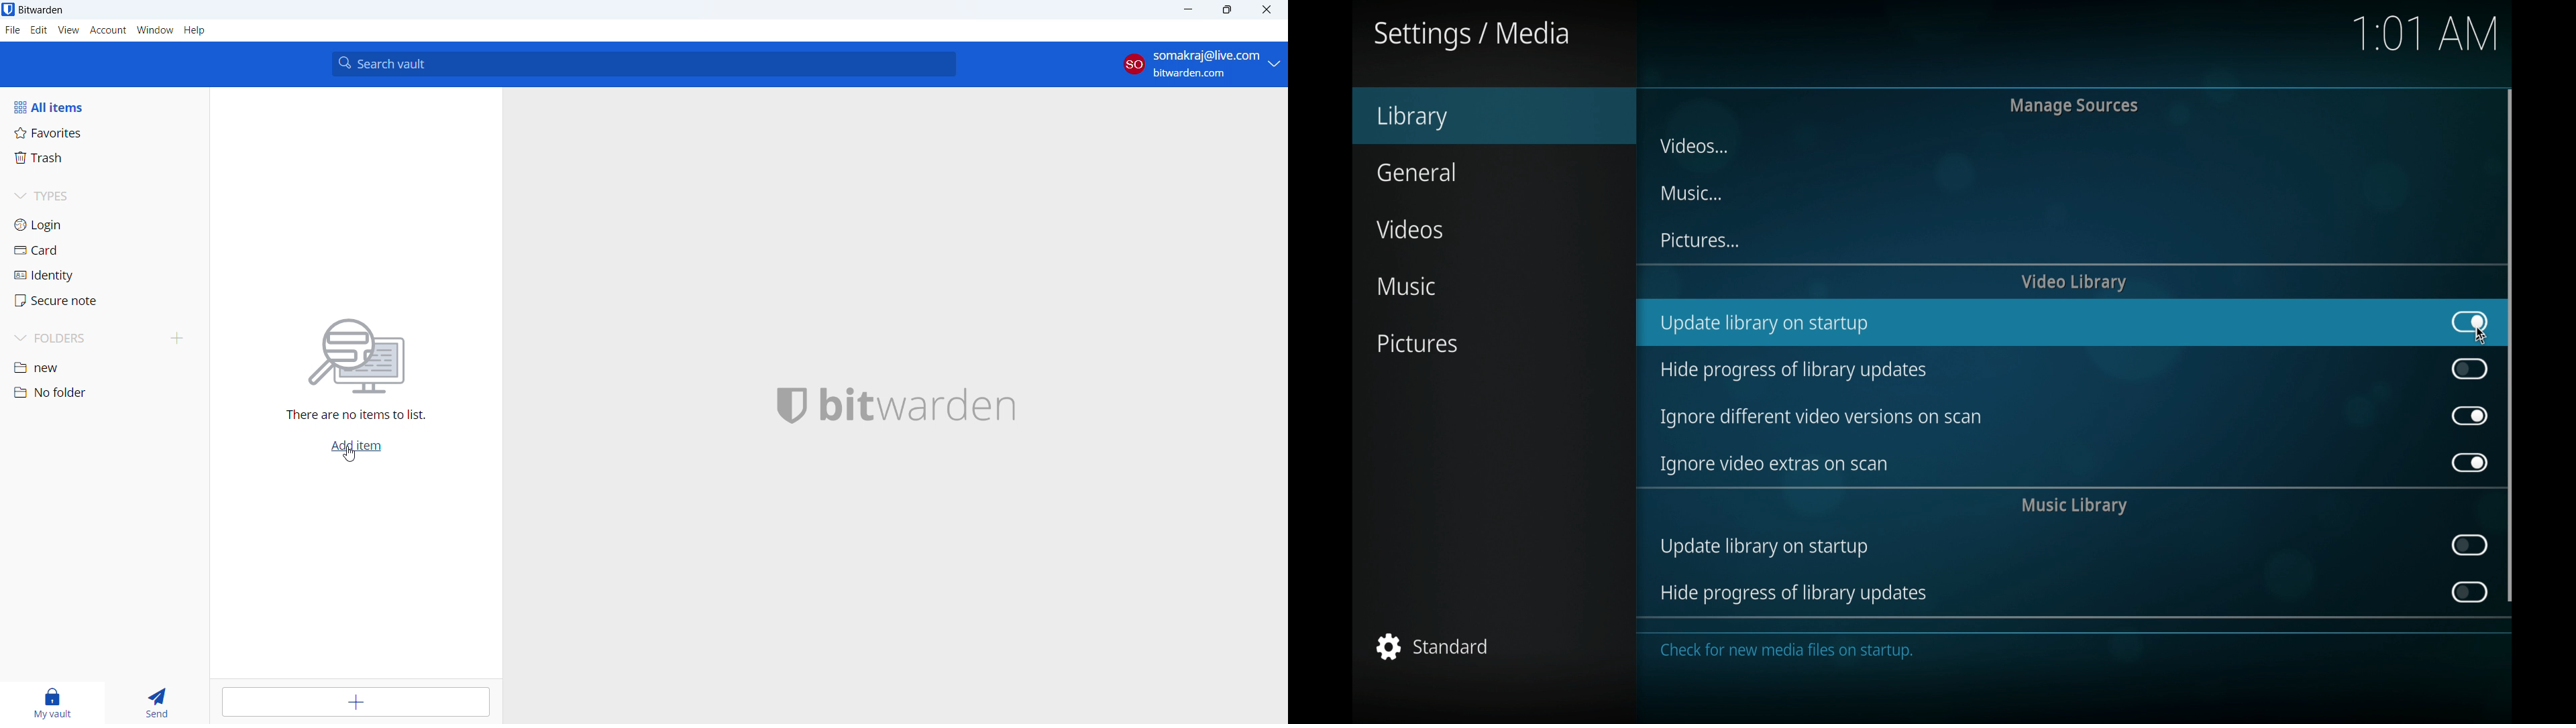 The height and width of the screenshot is (728, 2576). Describe the element at coordinates (2471, 322) in the screenshot. I see `toggle button on` at that location.